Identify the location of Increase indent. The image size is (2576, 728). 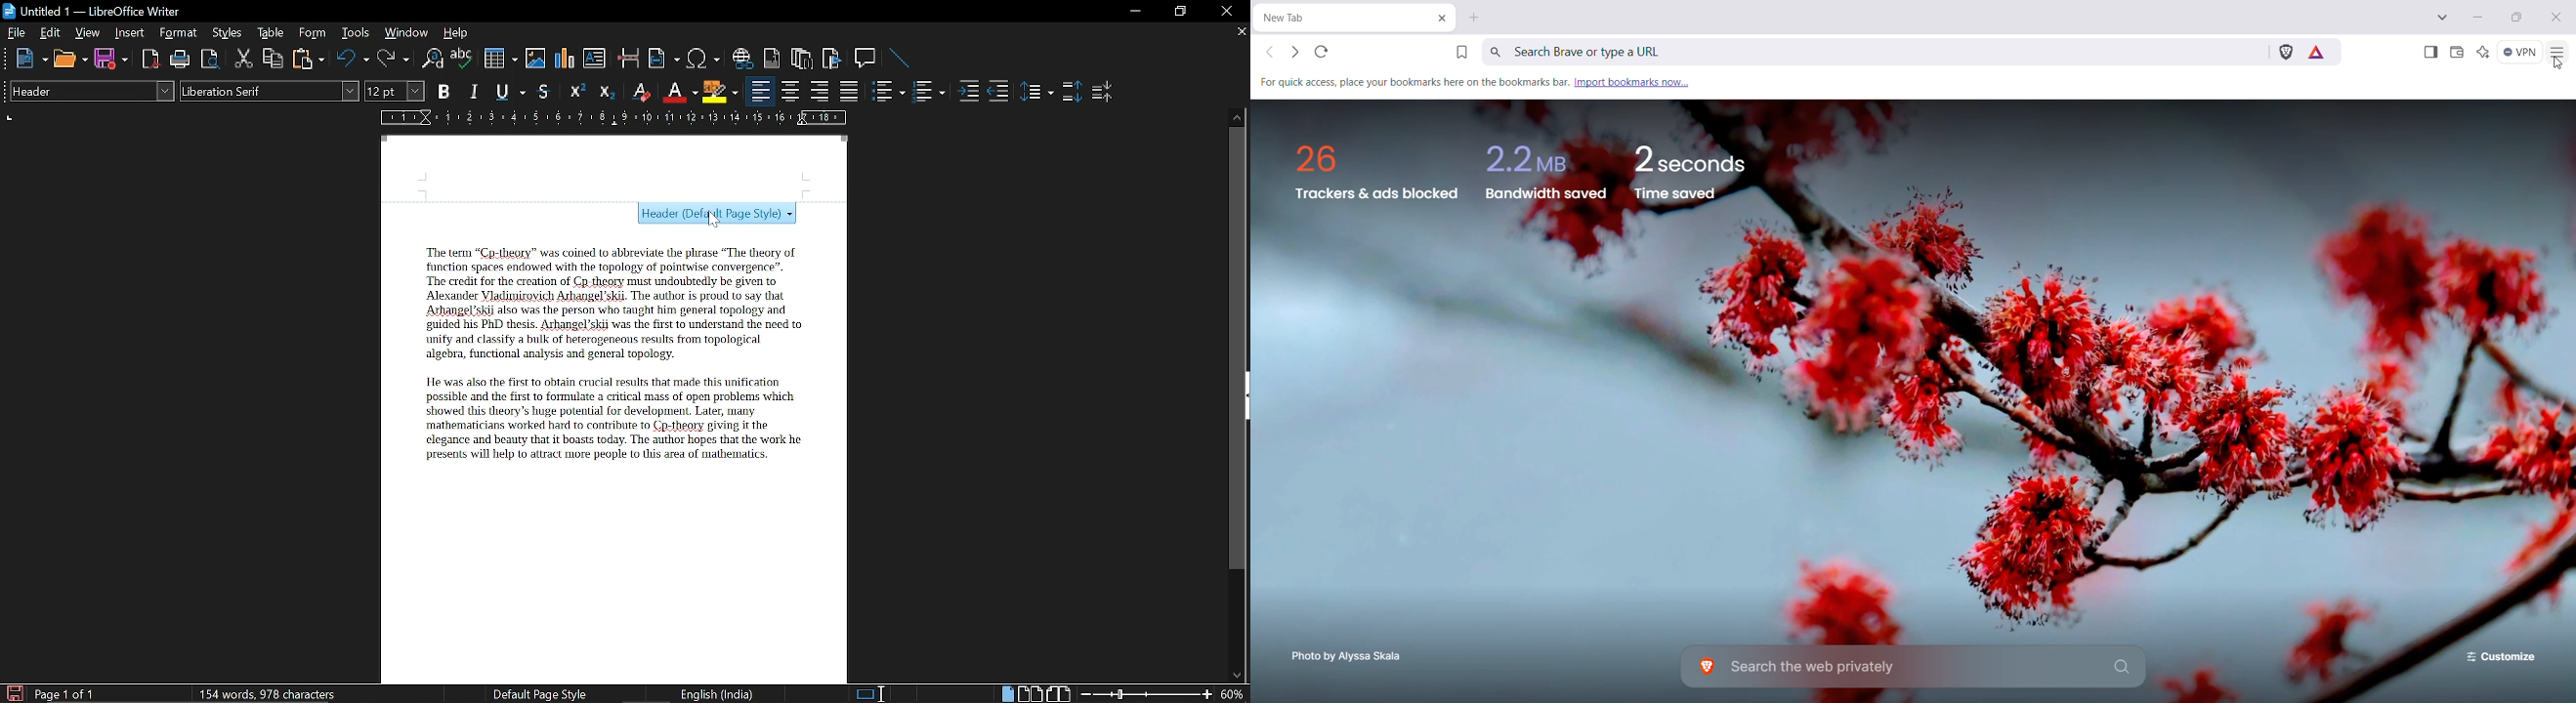
(967, 91).